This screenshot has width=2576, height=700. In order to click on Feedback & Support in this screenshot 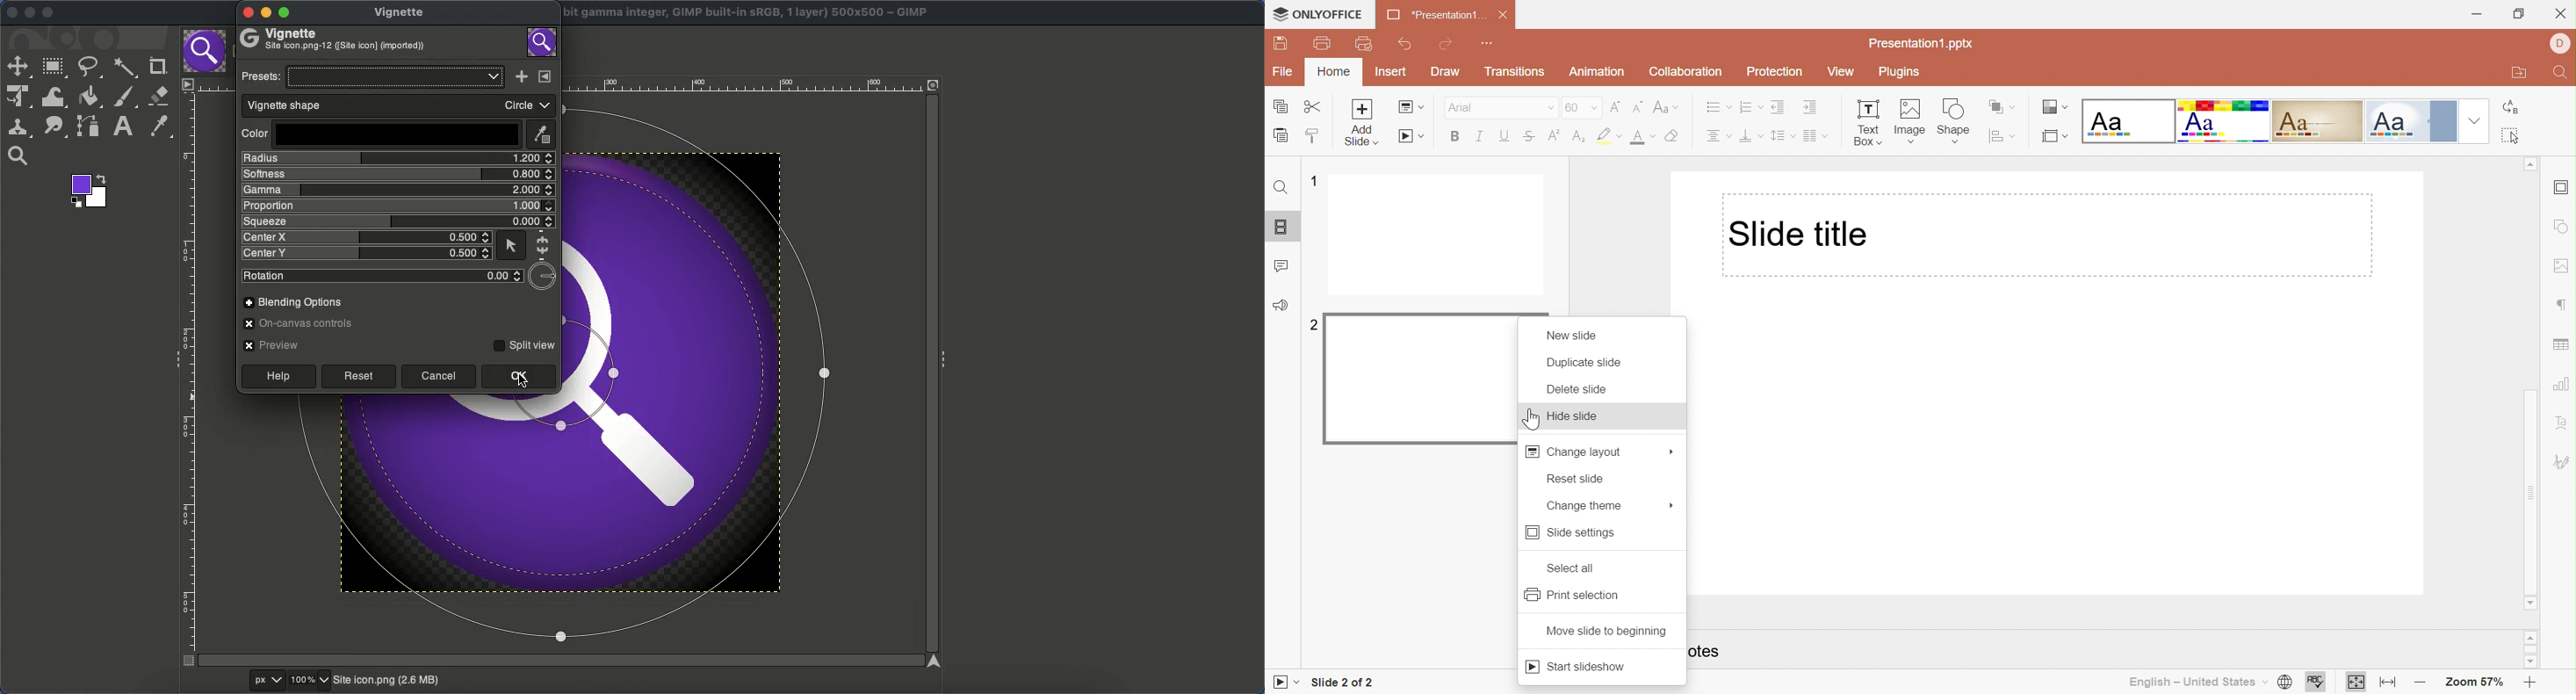, I will do `click(1281, 305)`.